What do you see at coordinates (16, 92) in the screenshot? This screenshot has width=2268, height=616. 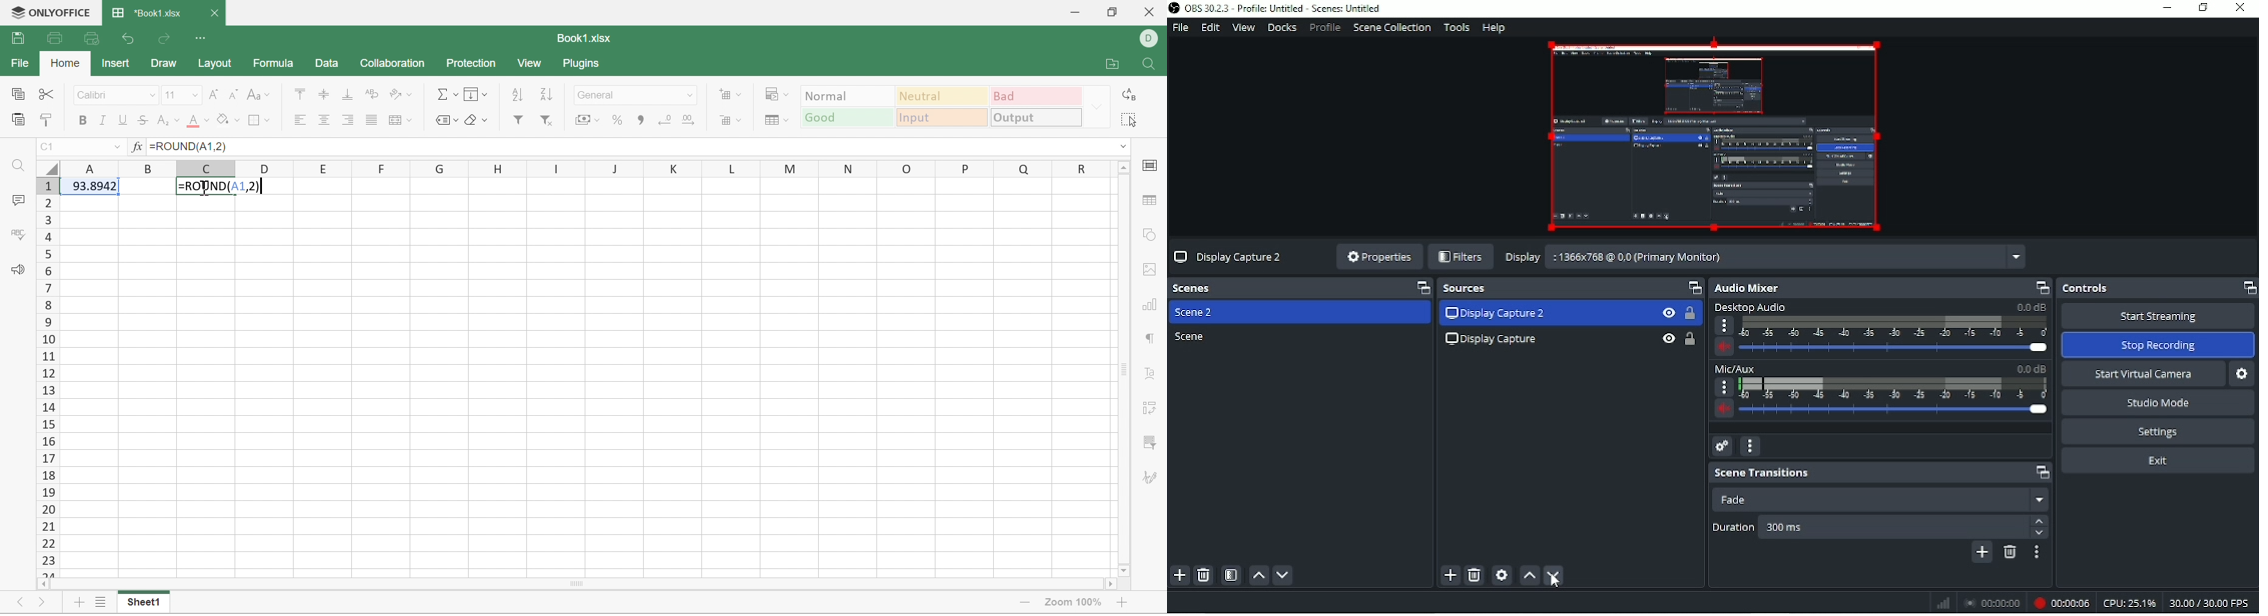 I see `Copy` at bounding box center [16, 92].